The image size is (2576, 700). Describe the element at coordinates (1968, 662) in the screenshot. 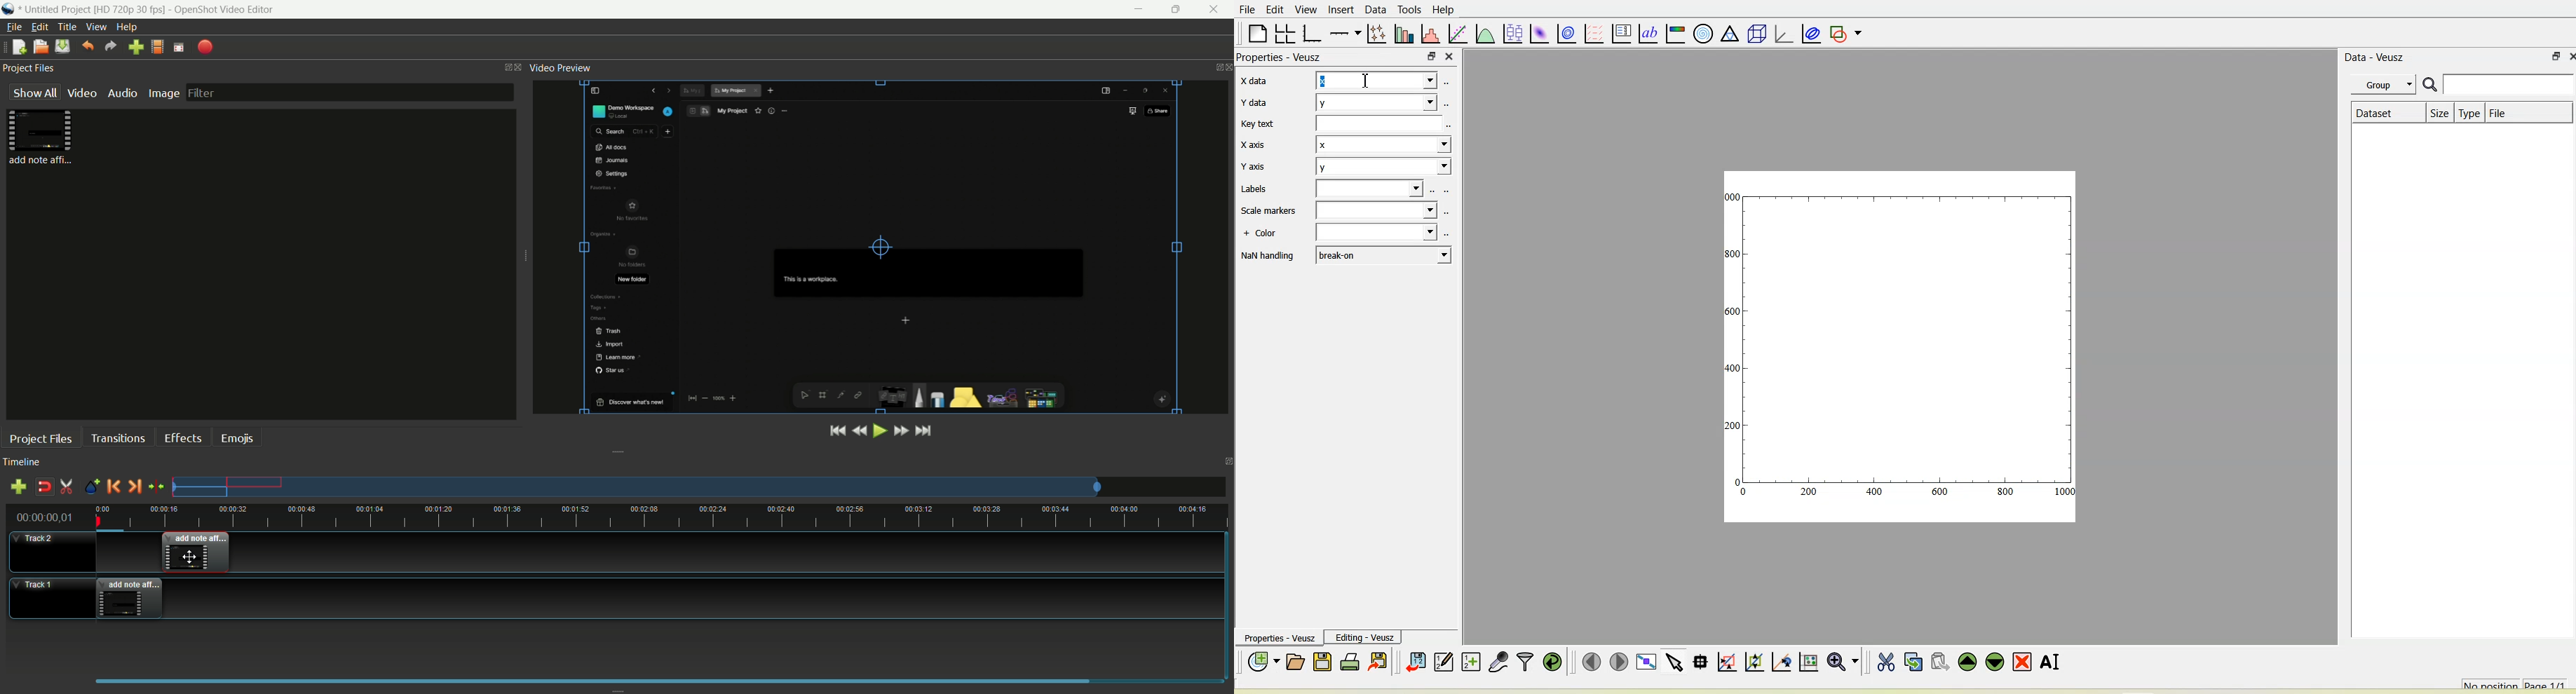

I see `Move the selected widget up` at that location.